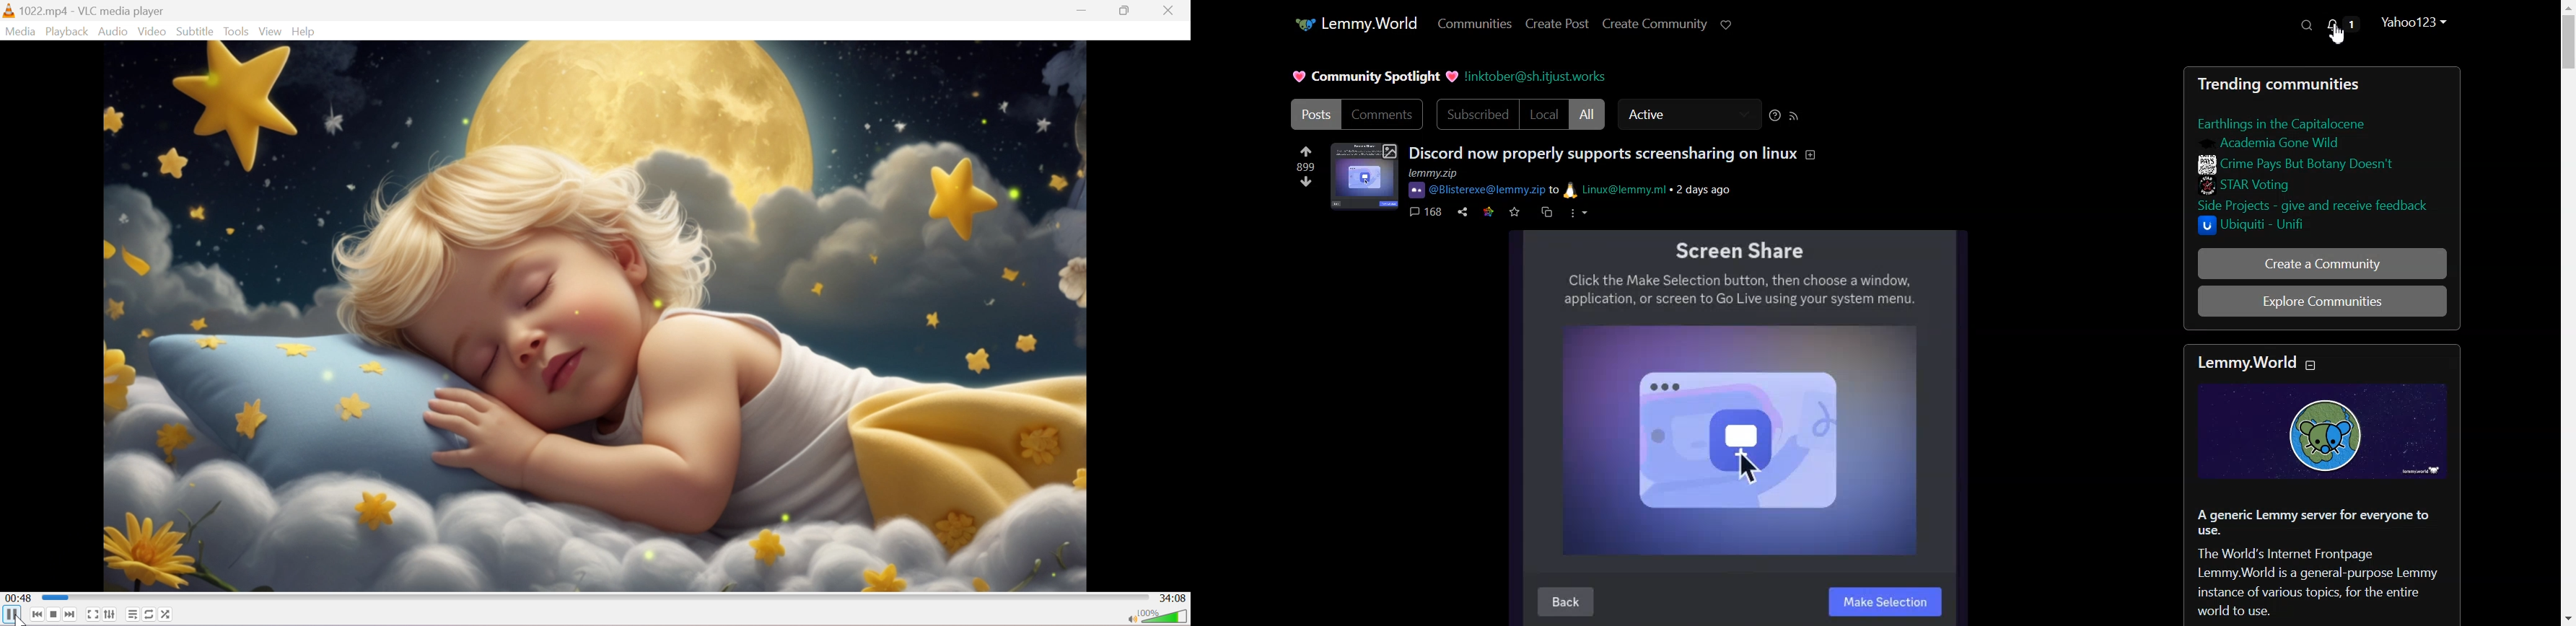  Describe the element at coordinates (113, 31) in the screenshot. I see `Audio` at that location.